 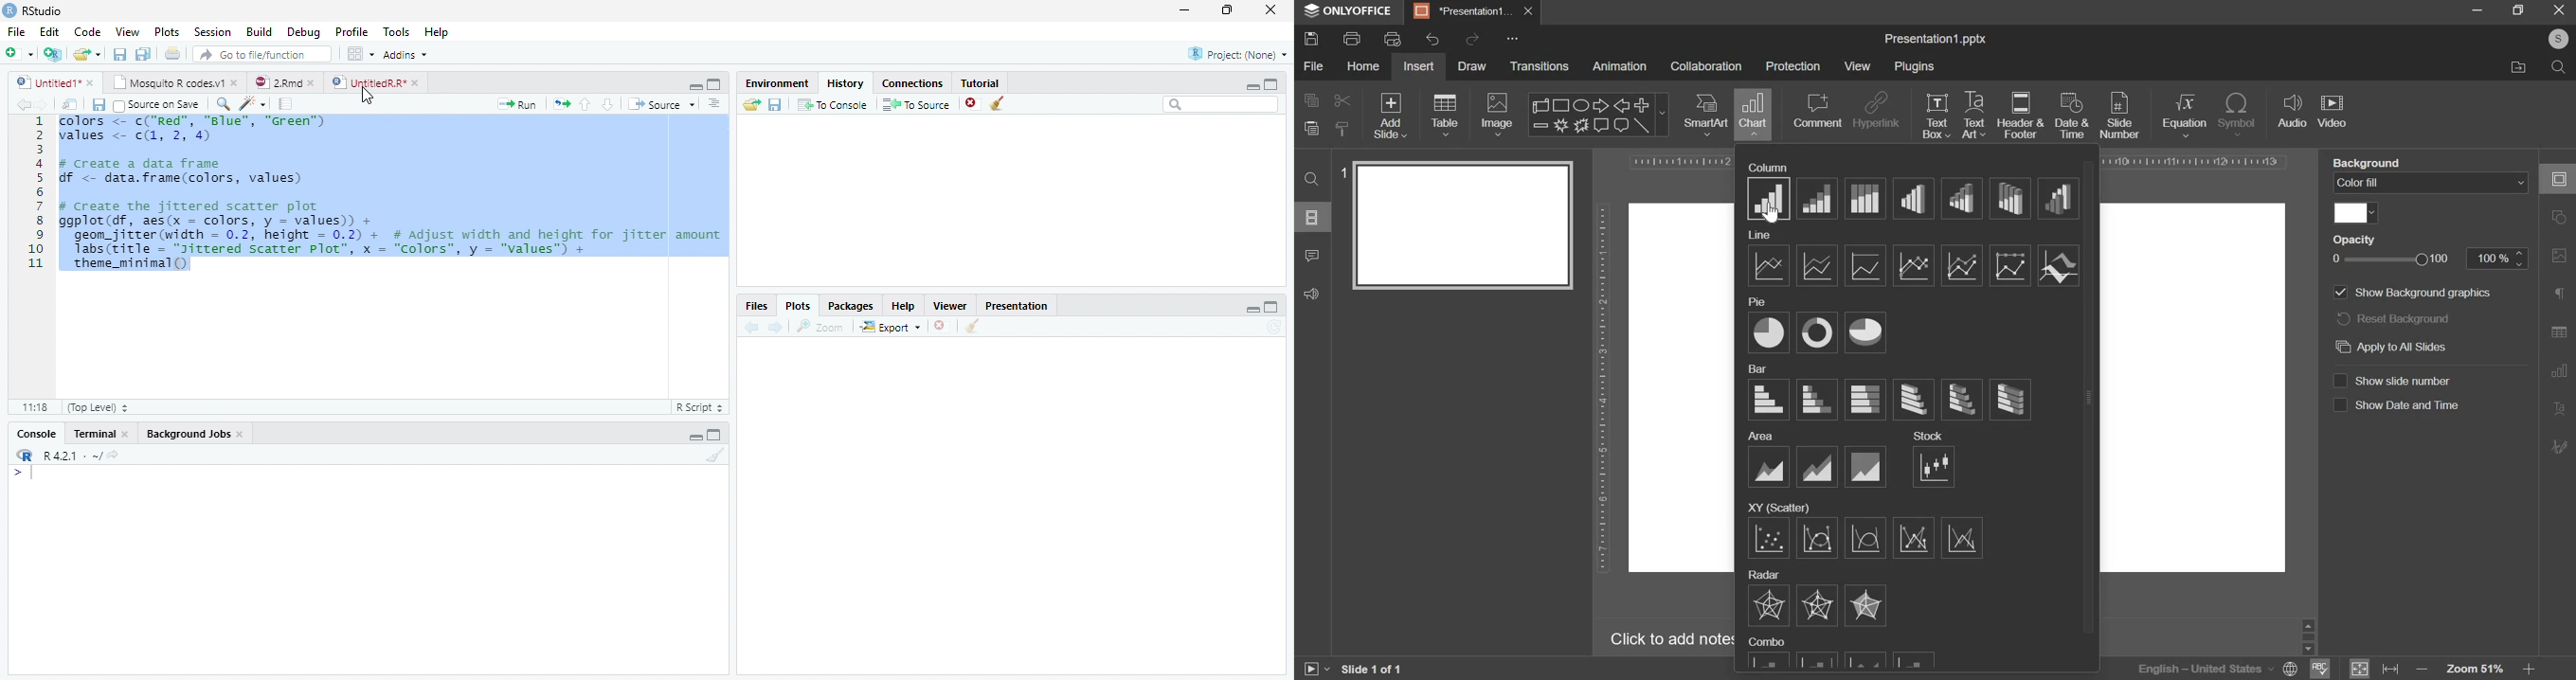 I want to click on Plots, so click(x=168, y=31).